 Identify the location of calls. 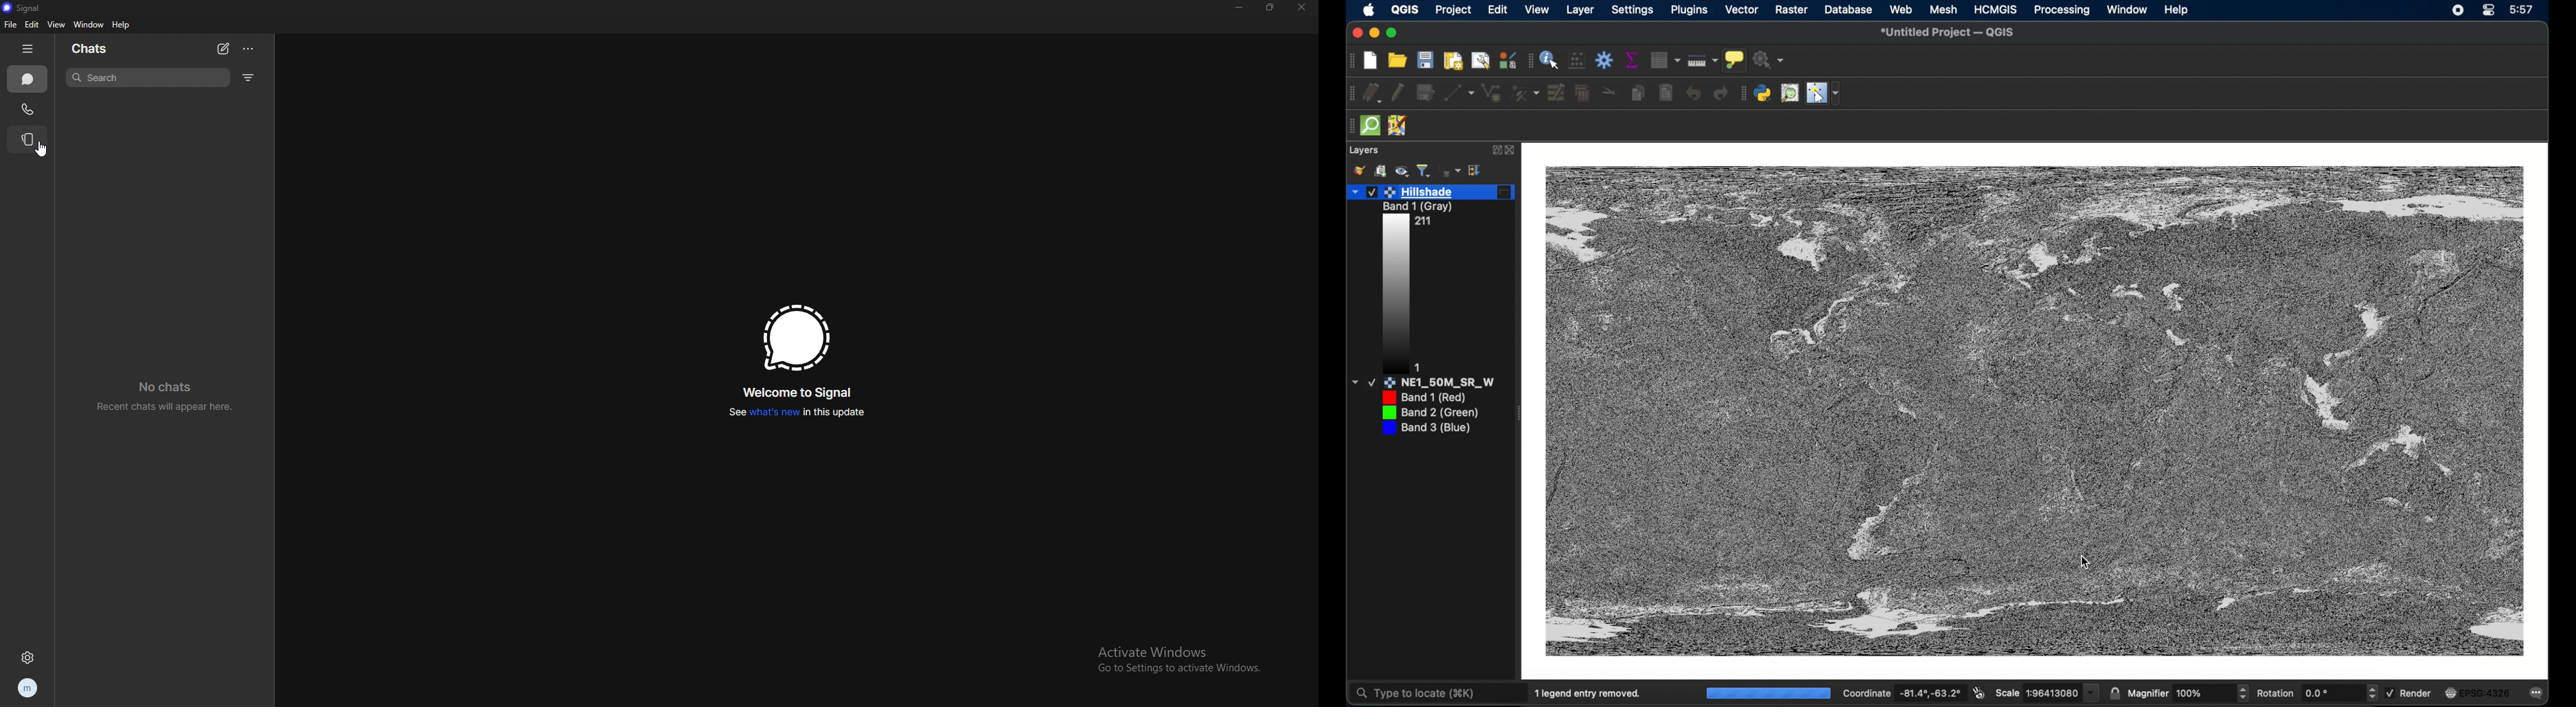
(30, 108).